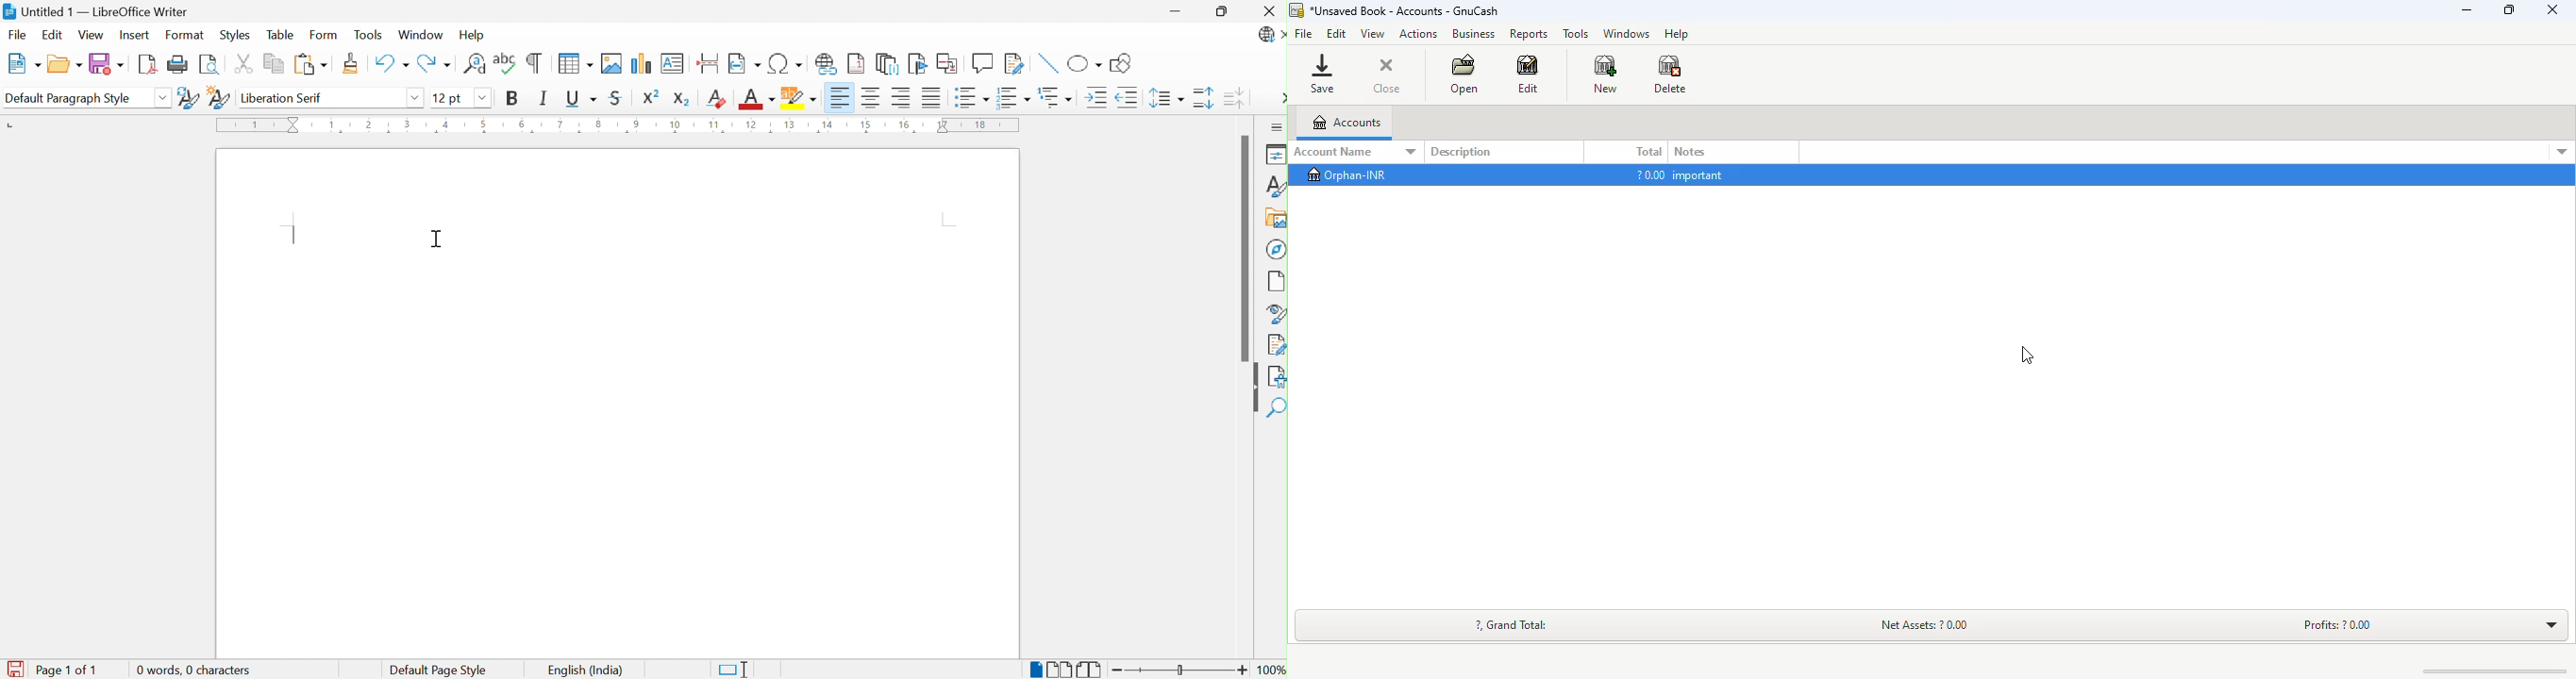 This screenshot has height=700, width=2576. I want to click on Untitled 1 - LibreOffice Writer , so click(98, 11).